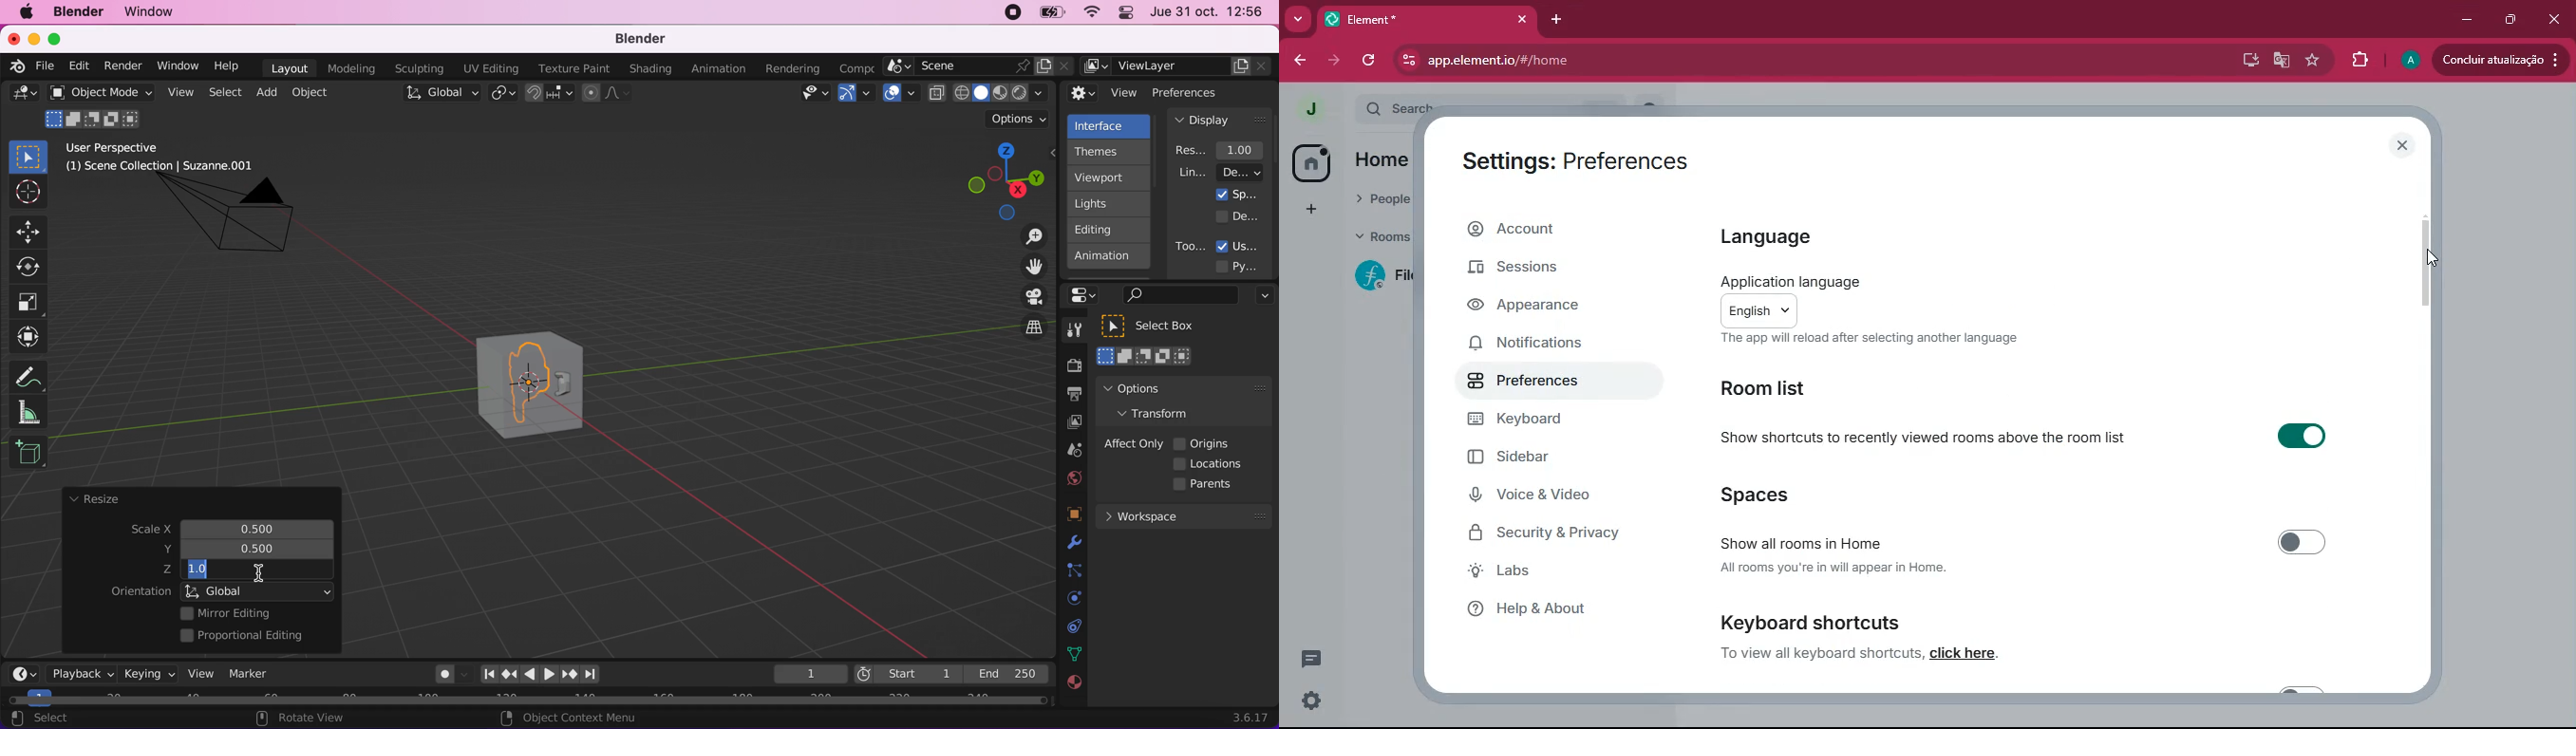 This screenshot has height=756, width=2576. What do you see at coordinates (1086, 296) in the screenshot?
I see `panel control` at bounding box center [1086, 296].